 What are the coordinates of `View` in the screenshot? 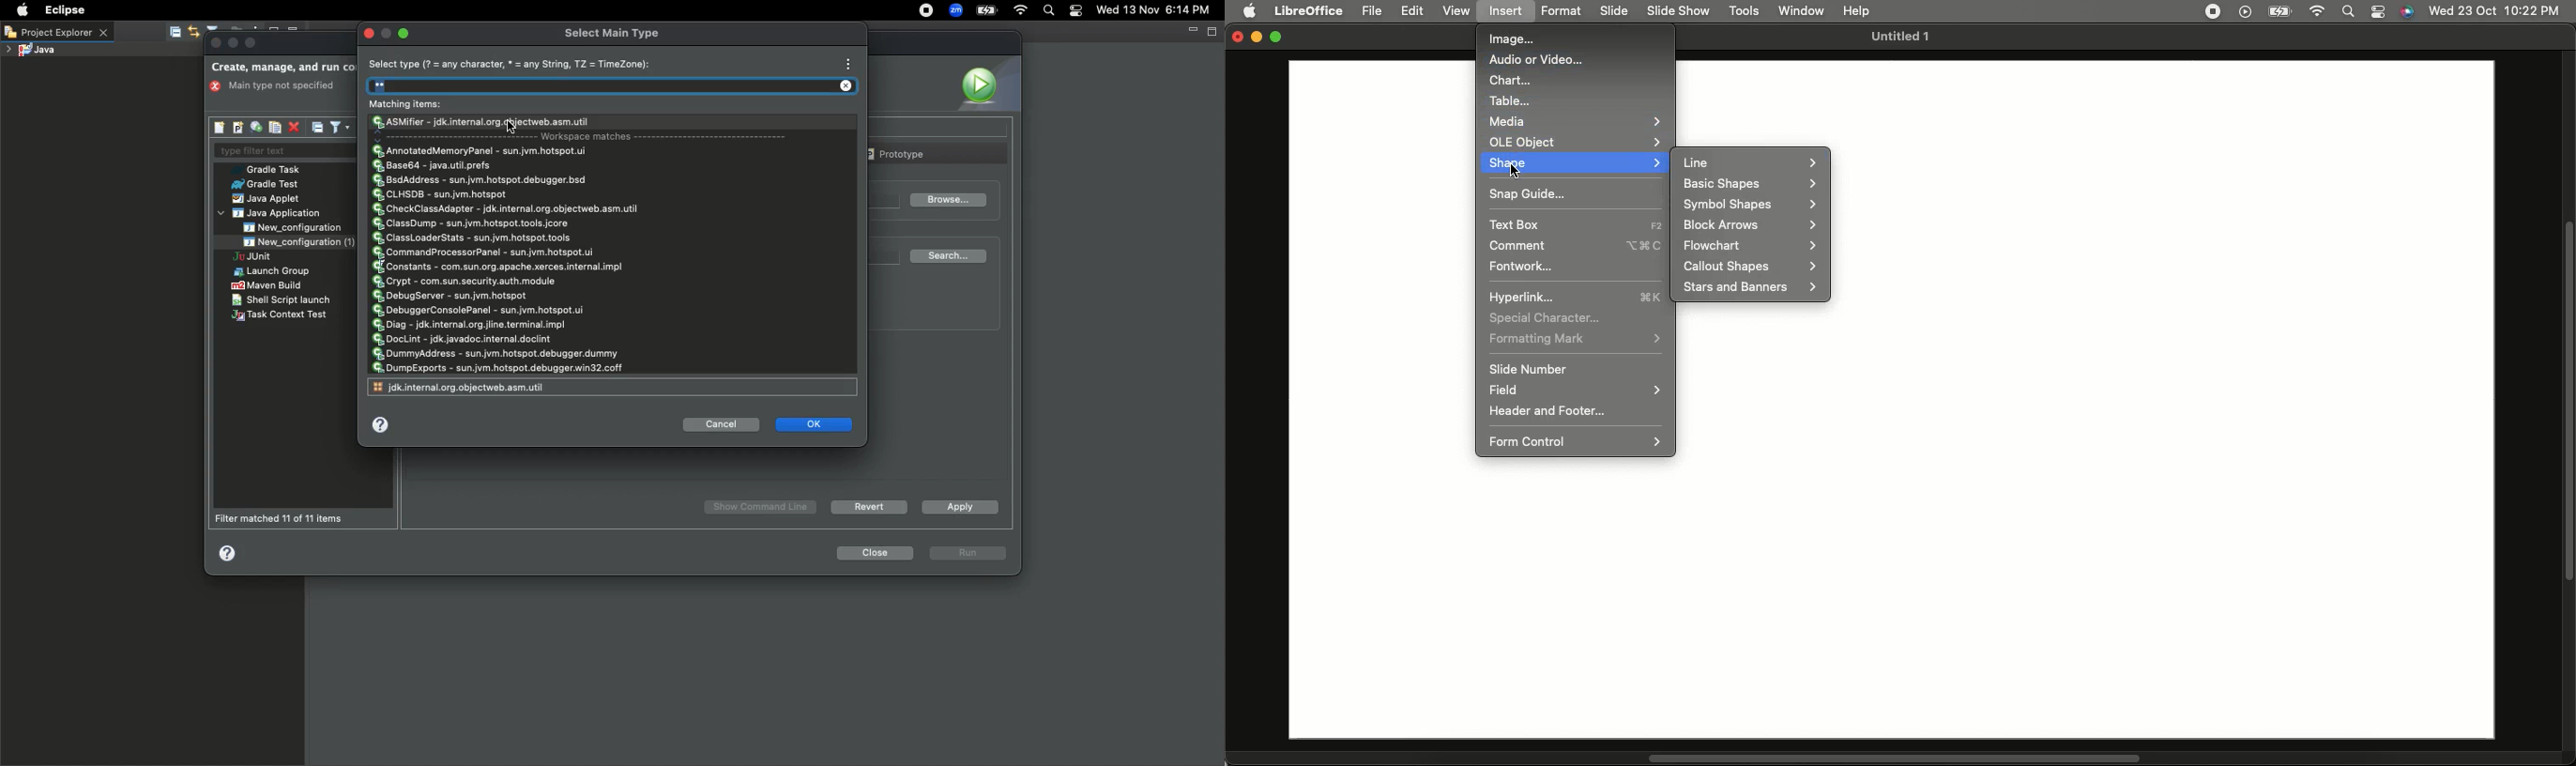 It's located at (1457, 11).